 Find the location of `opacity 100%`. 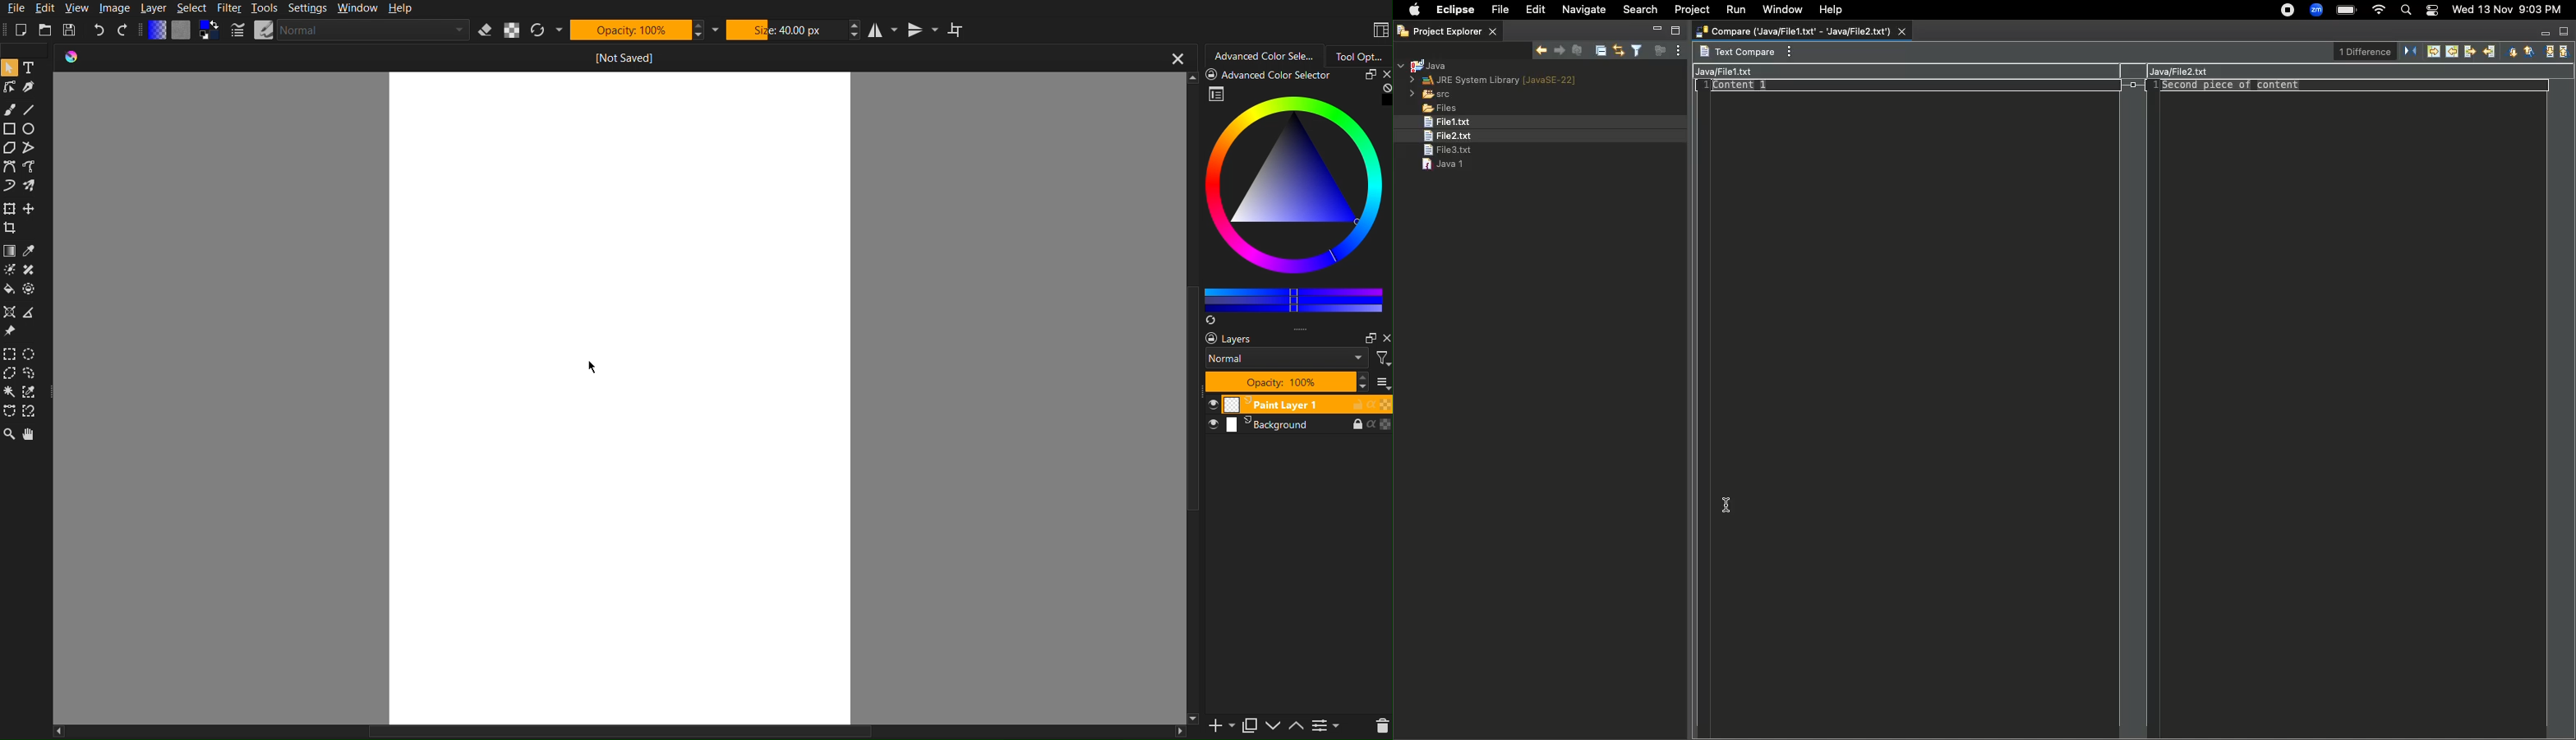

opacity 100% is located at coordinates (1294, 382).